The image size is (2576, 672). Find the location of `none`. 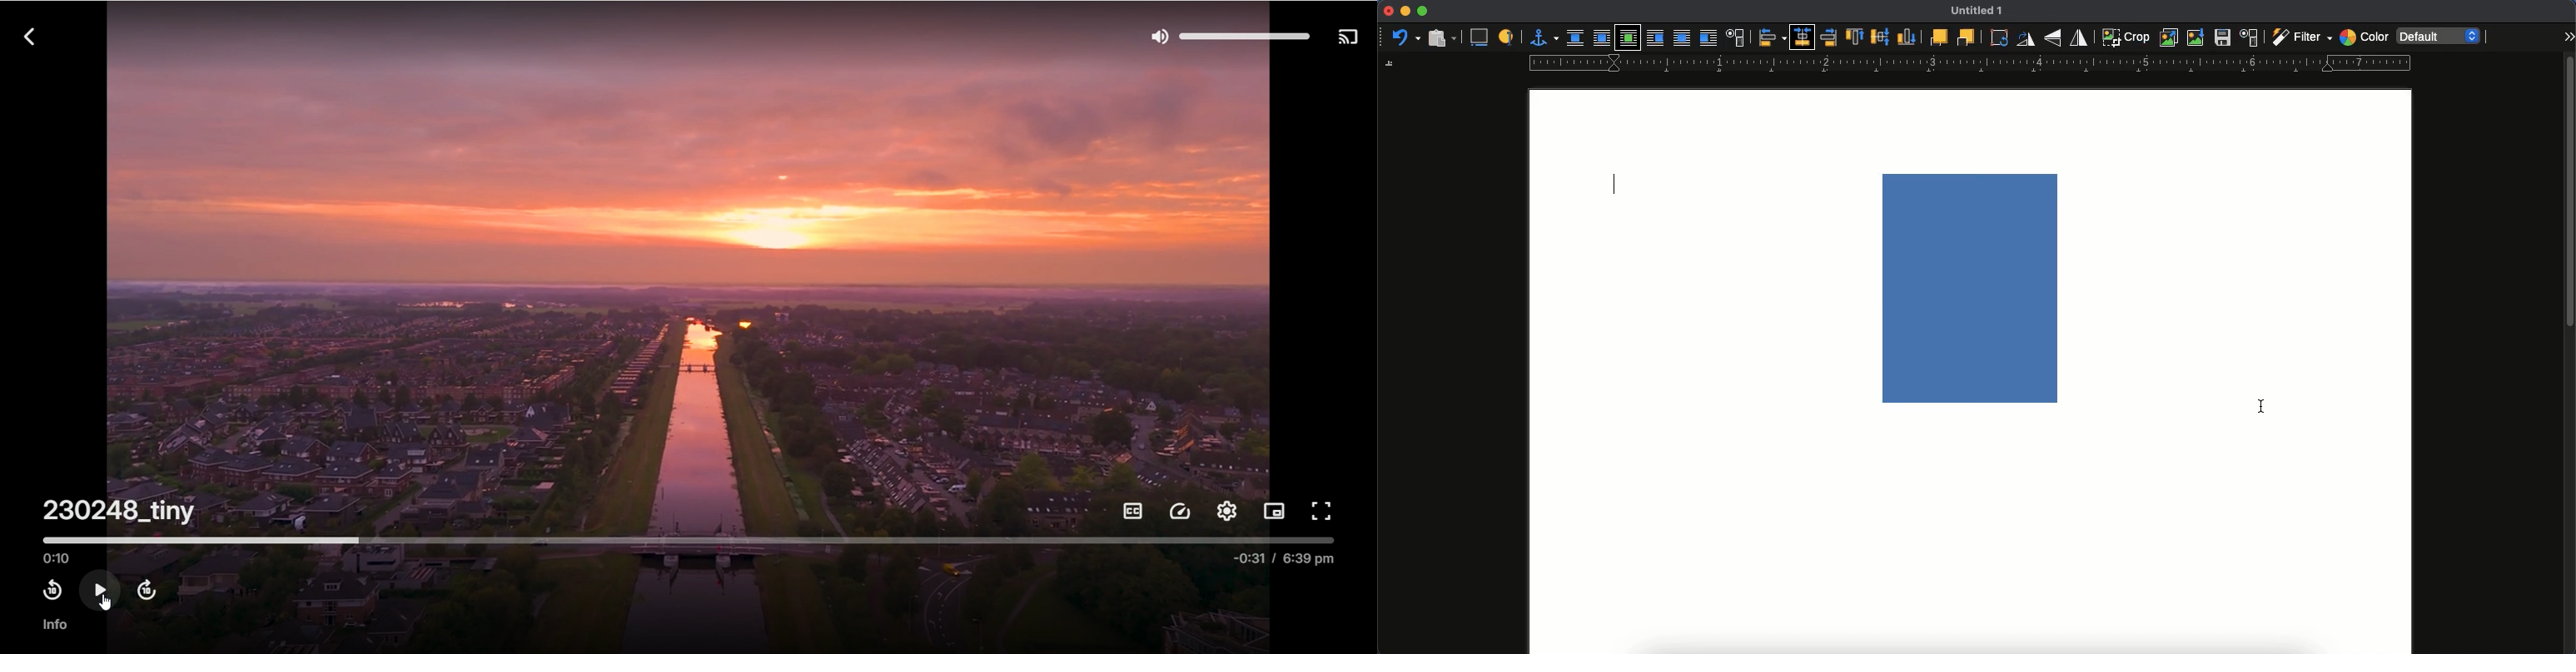

none is located at coordinates (1575, 38).